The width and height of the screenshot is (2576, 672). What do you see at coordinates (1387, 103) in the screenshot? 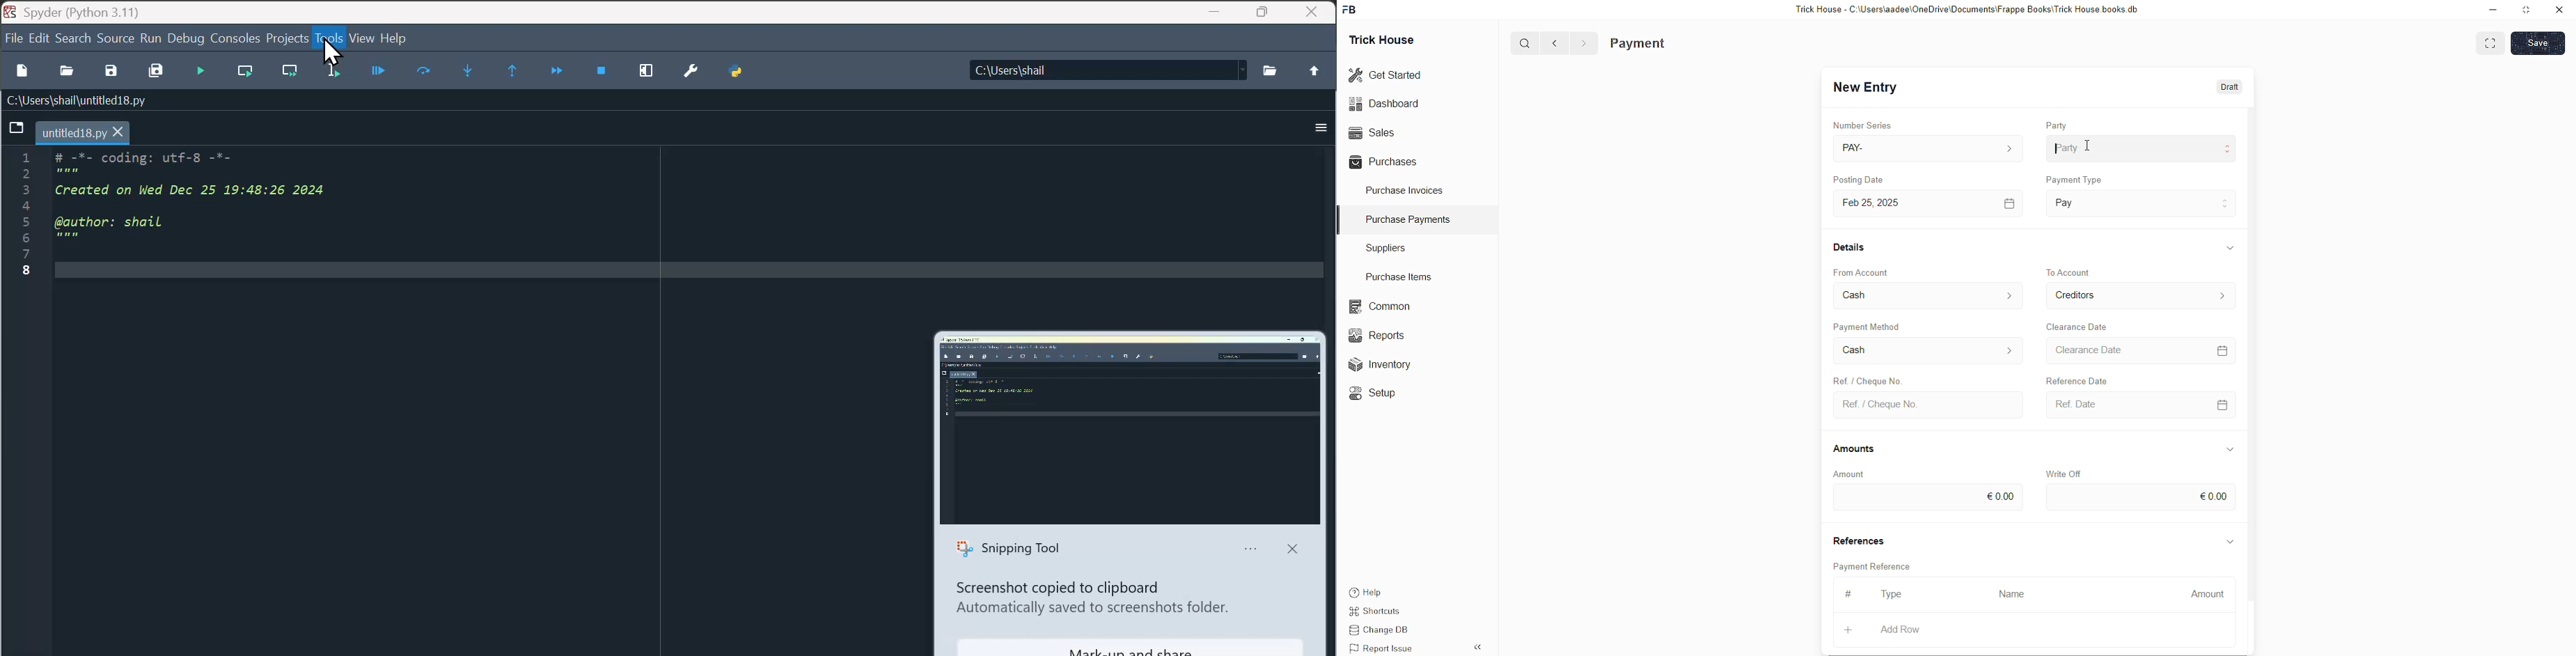
I see `Dashboard` at bounding box center [1387, 103].